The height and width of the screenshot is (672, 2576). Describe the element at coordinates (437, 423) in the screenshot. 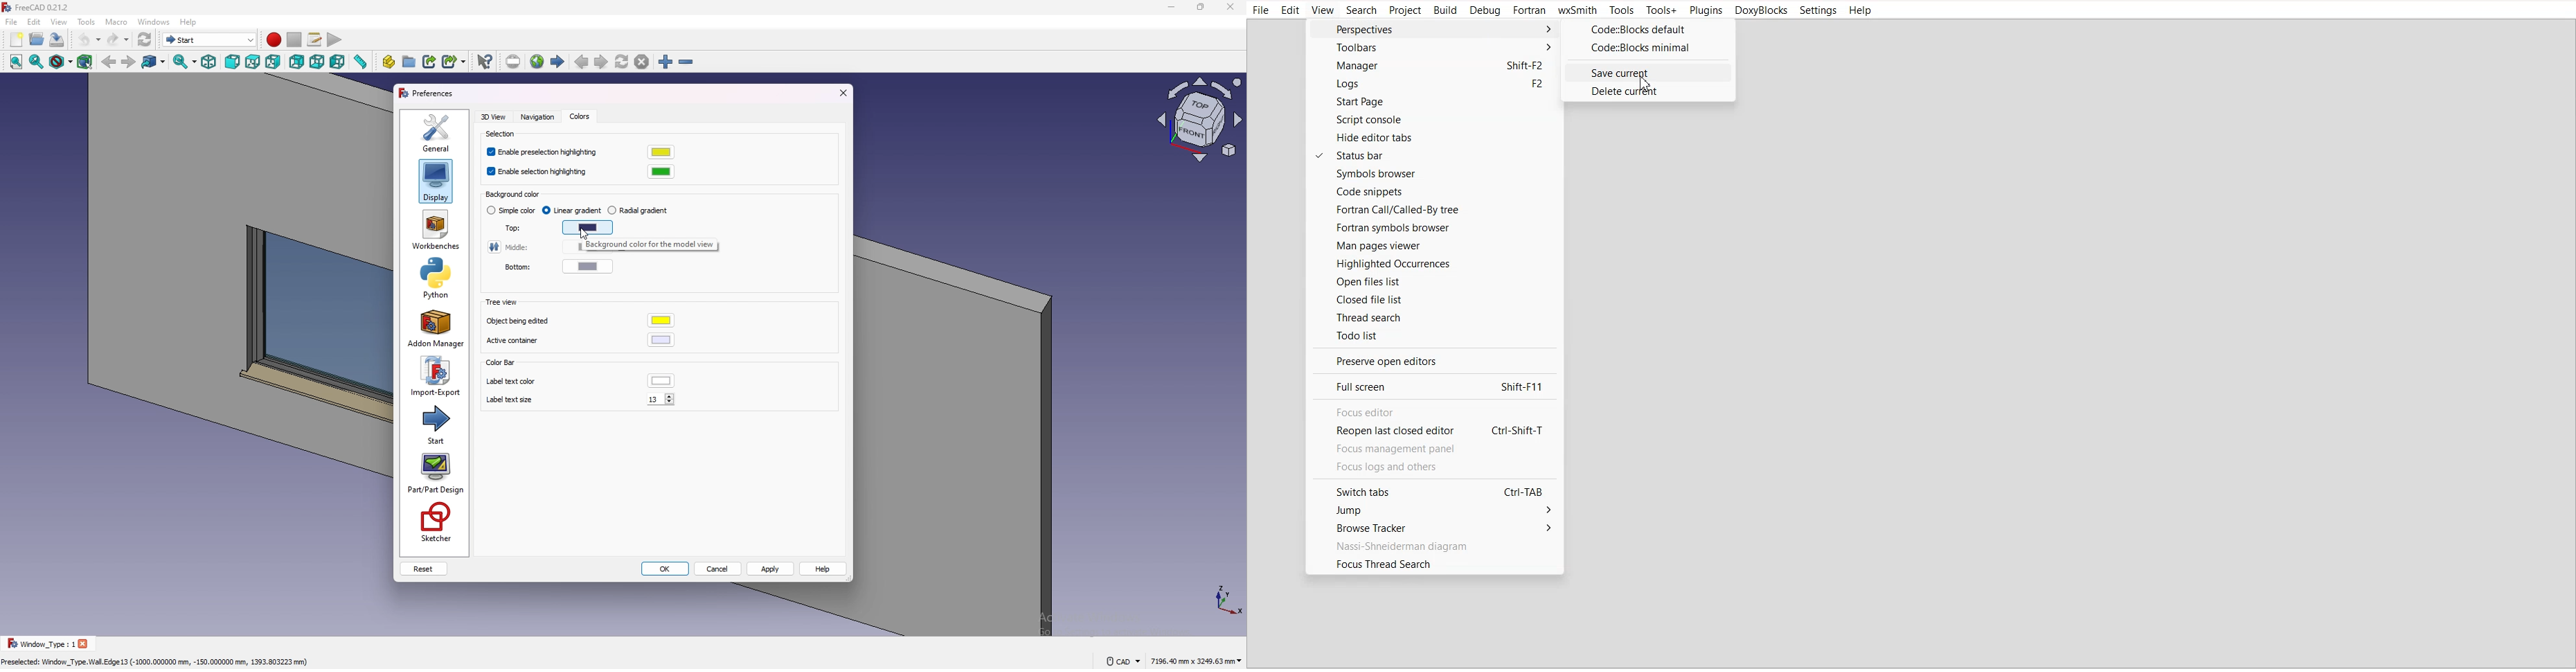

I see `start` at that location.